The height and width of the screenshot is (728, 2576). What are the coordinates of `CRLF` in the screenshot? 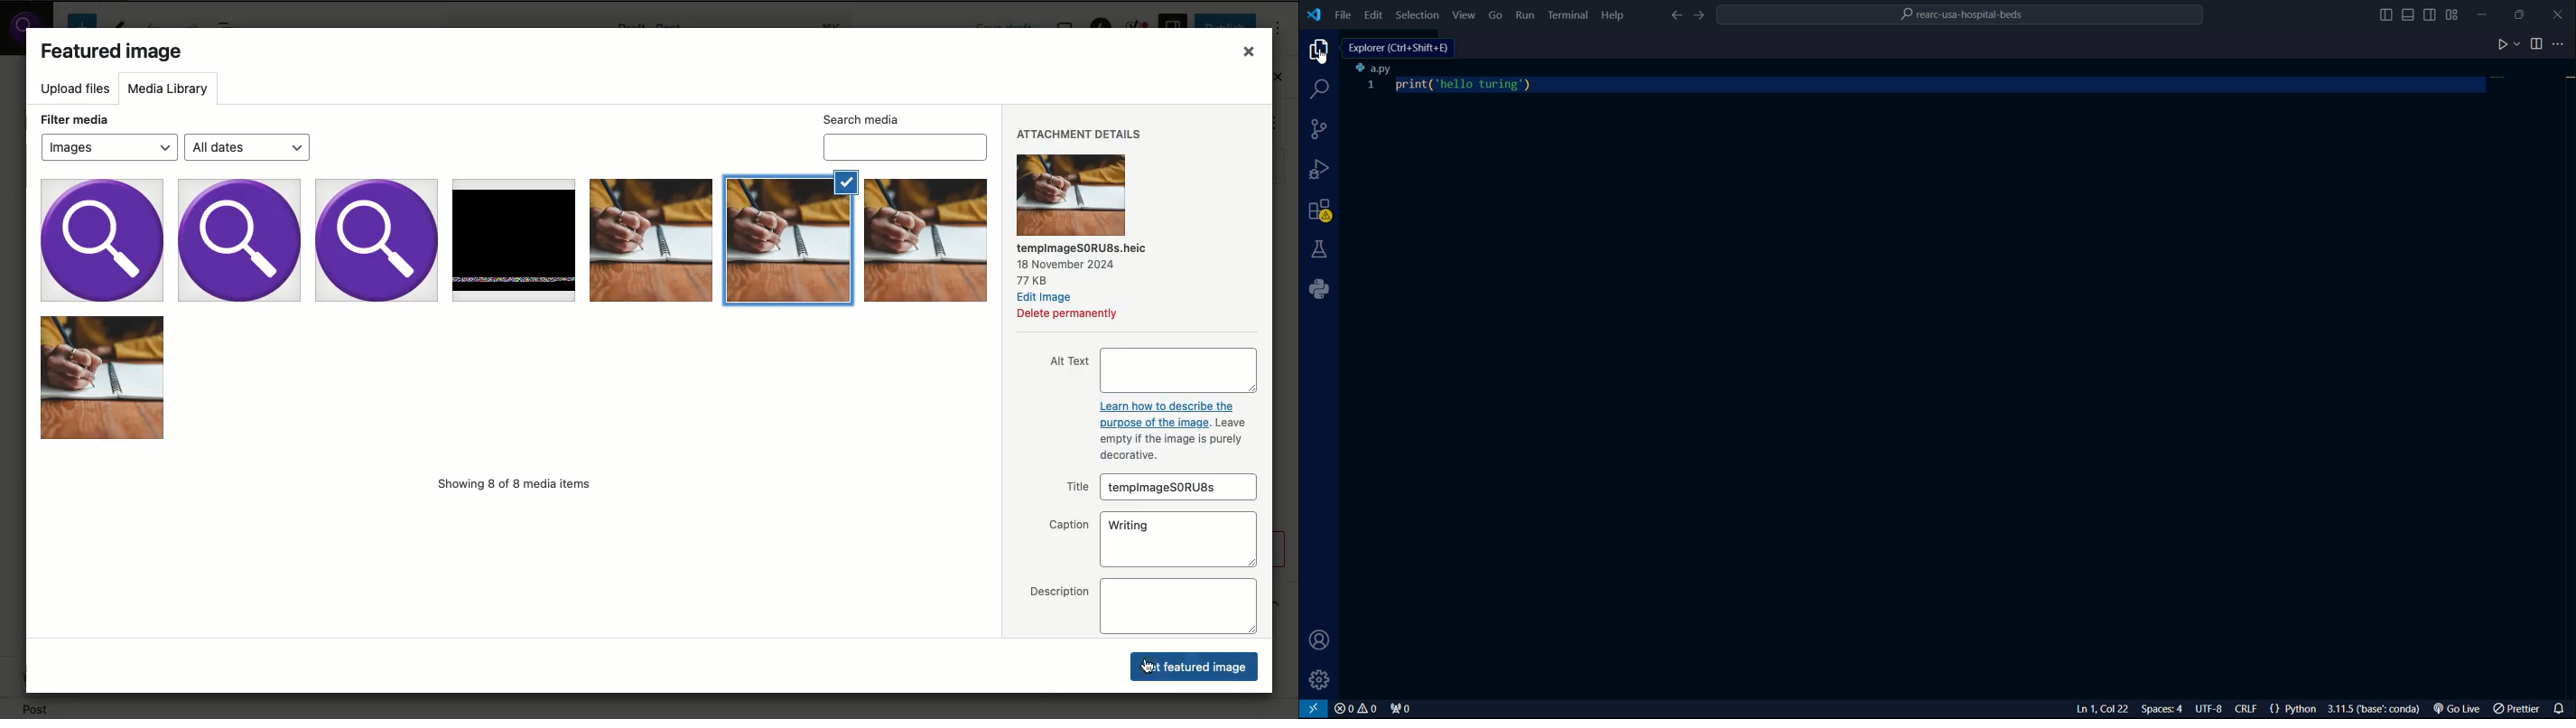 It's located at (2248, 708).